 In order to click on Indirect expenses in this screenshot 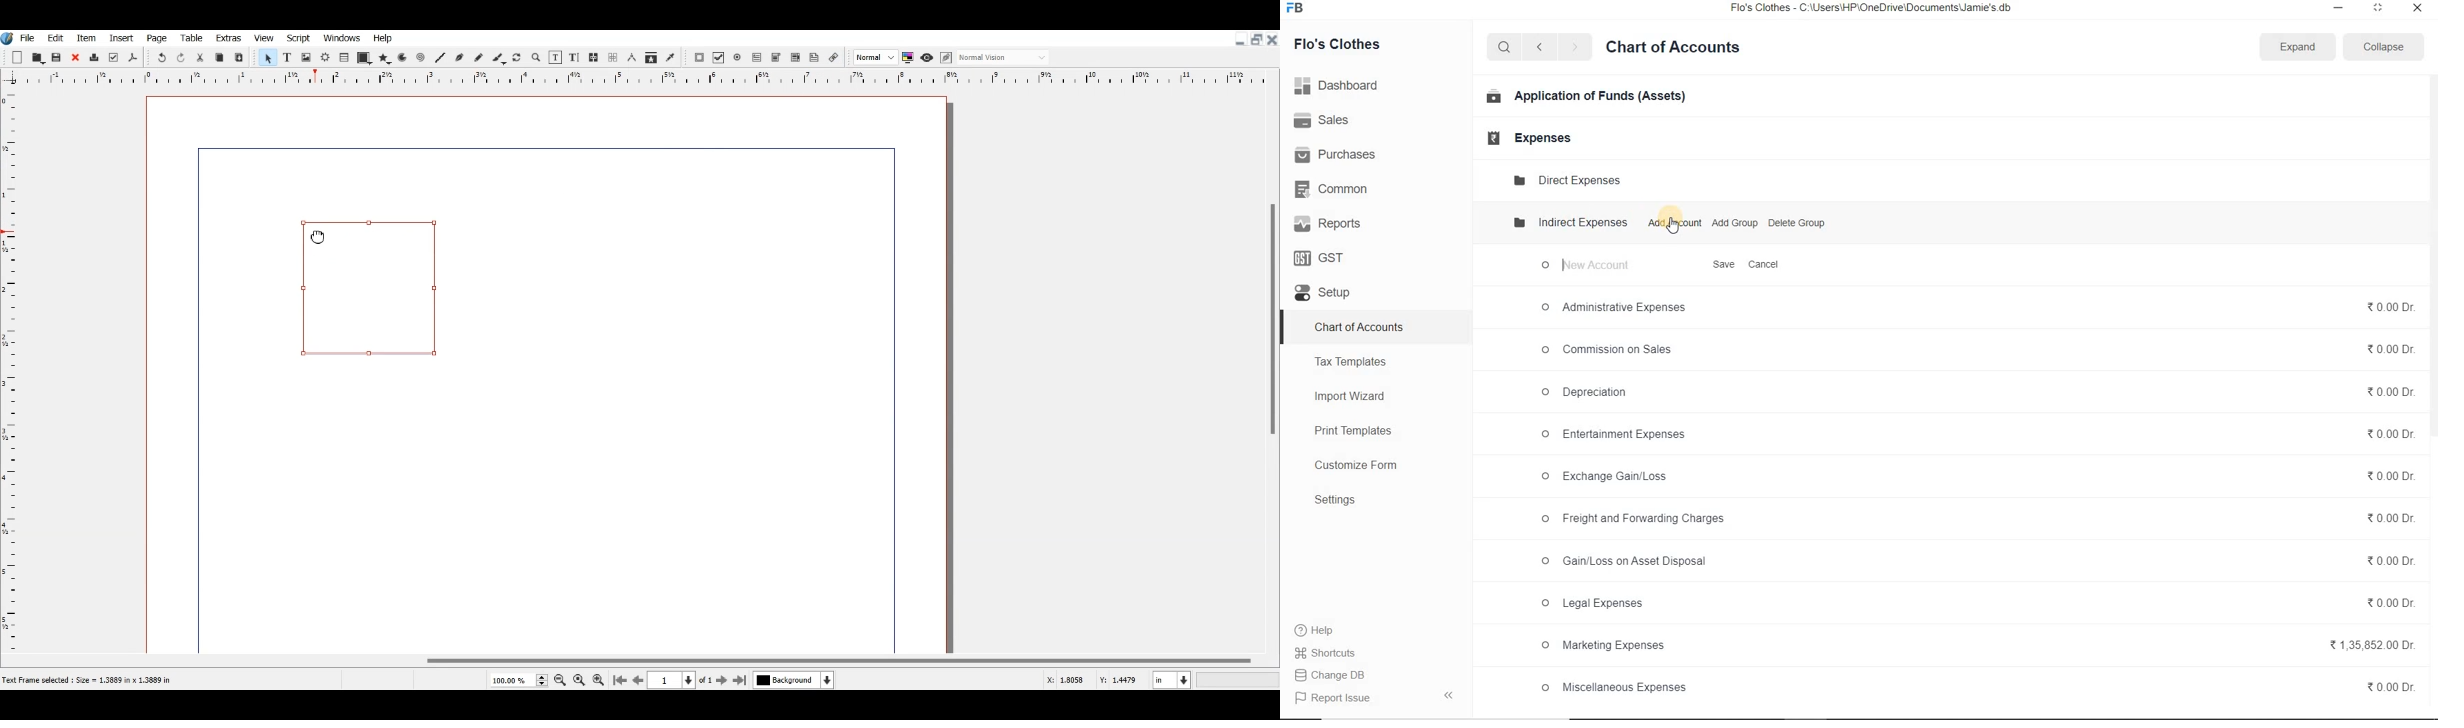, I will do `click(1569, 224)`.